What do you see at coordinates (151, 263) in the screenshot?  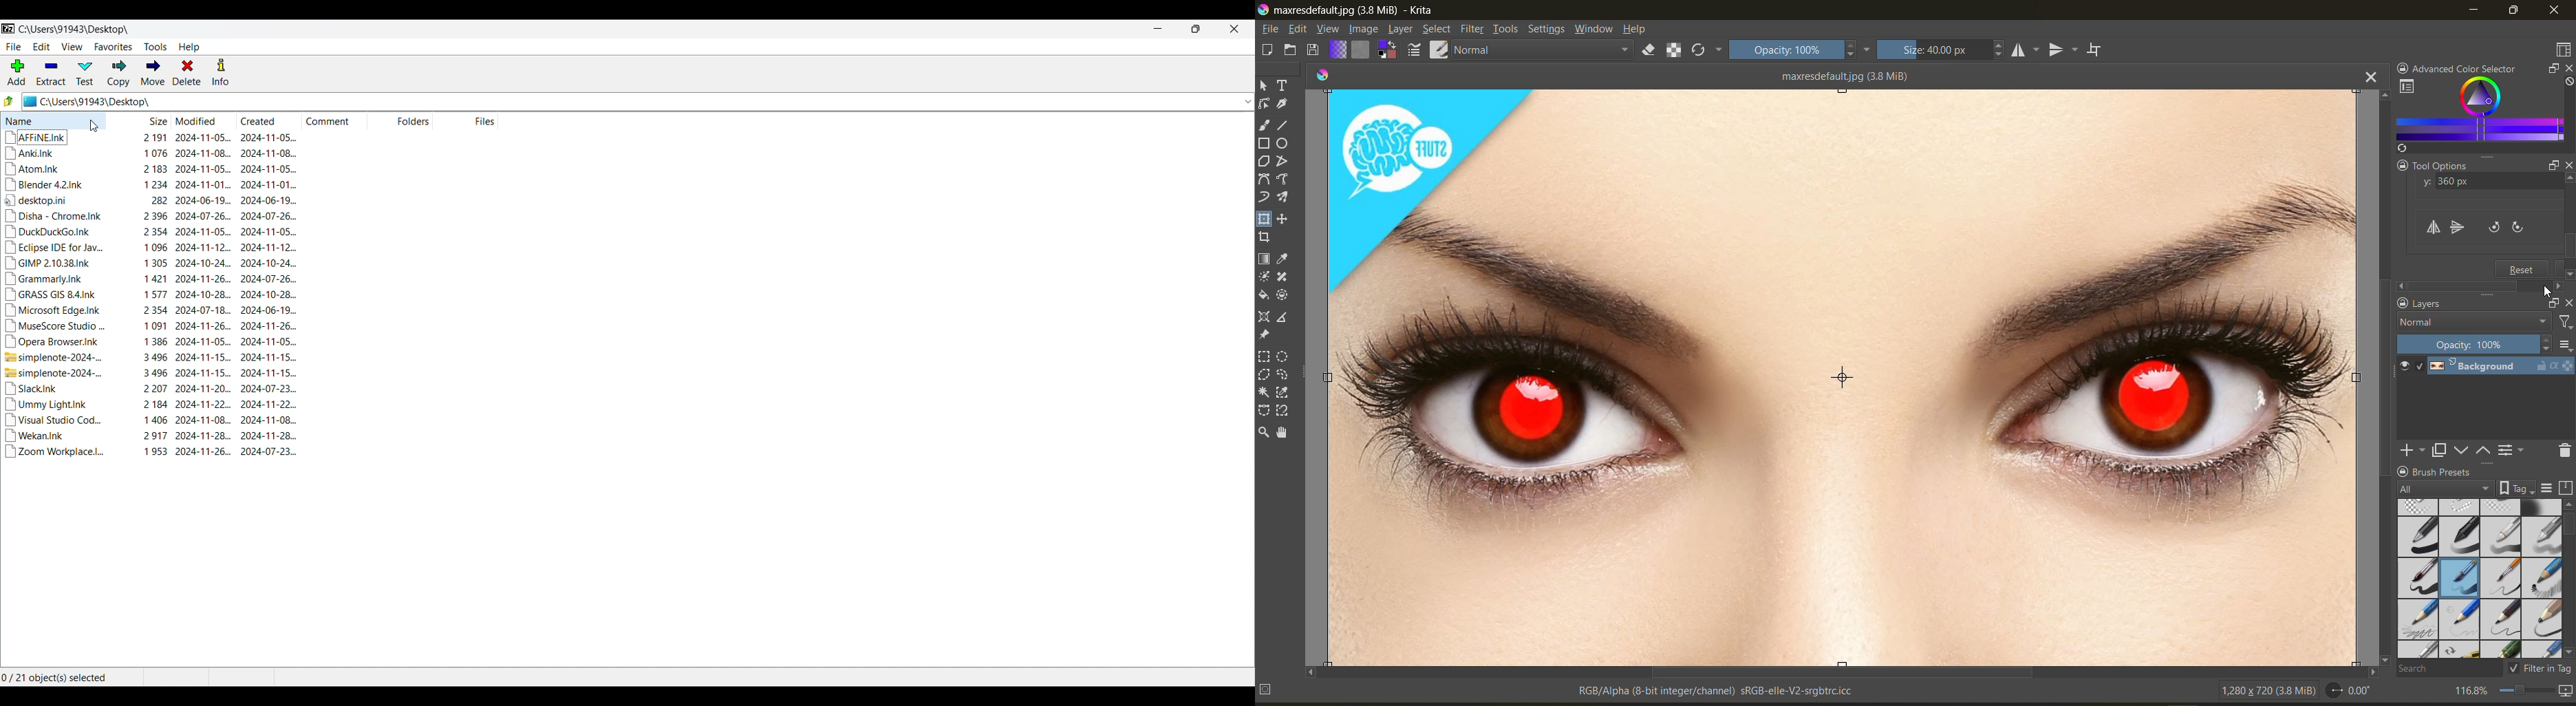 I see `GIMP 2.10.38.Ink 1305 2024-10-24... 2024-10-24.` at bounding box center [151, 263].